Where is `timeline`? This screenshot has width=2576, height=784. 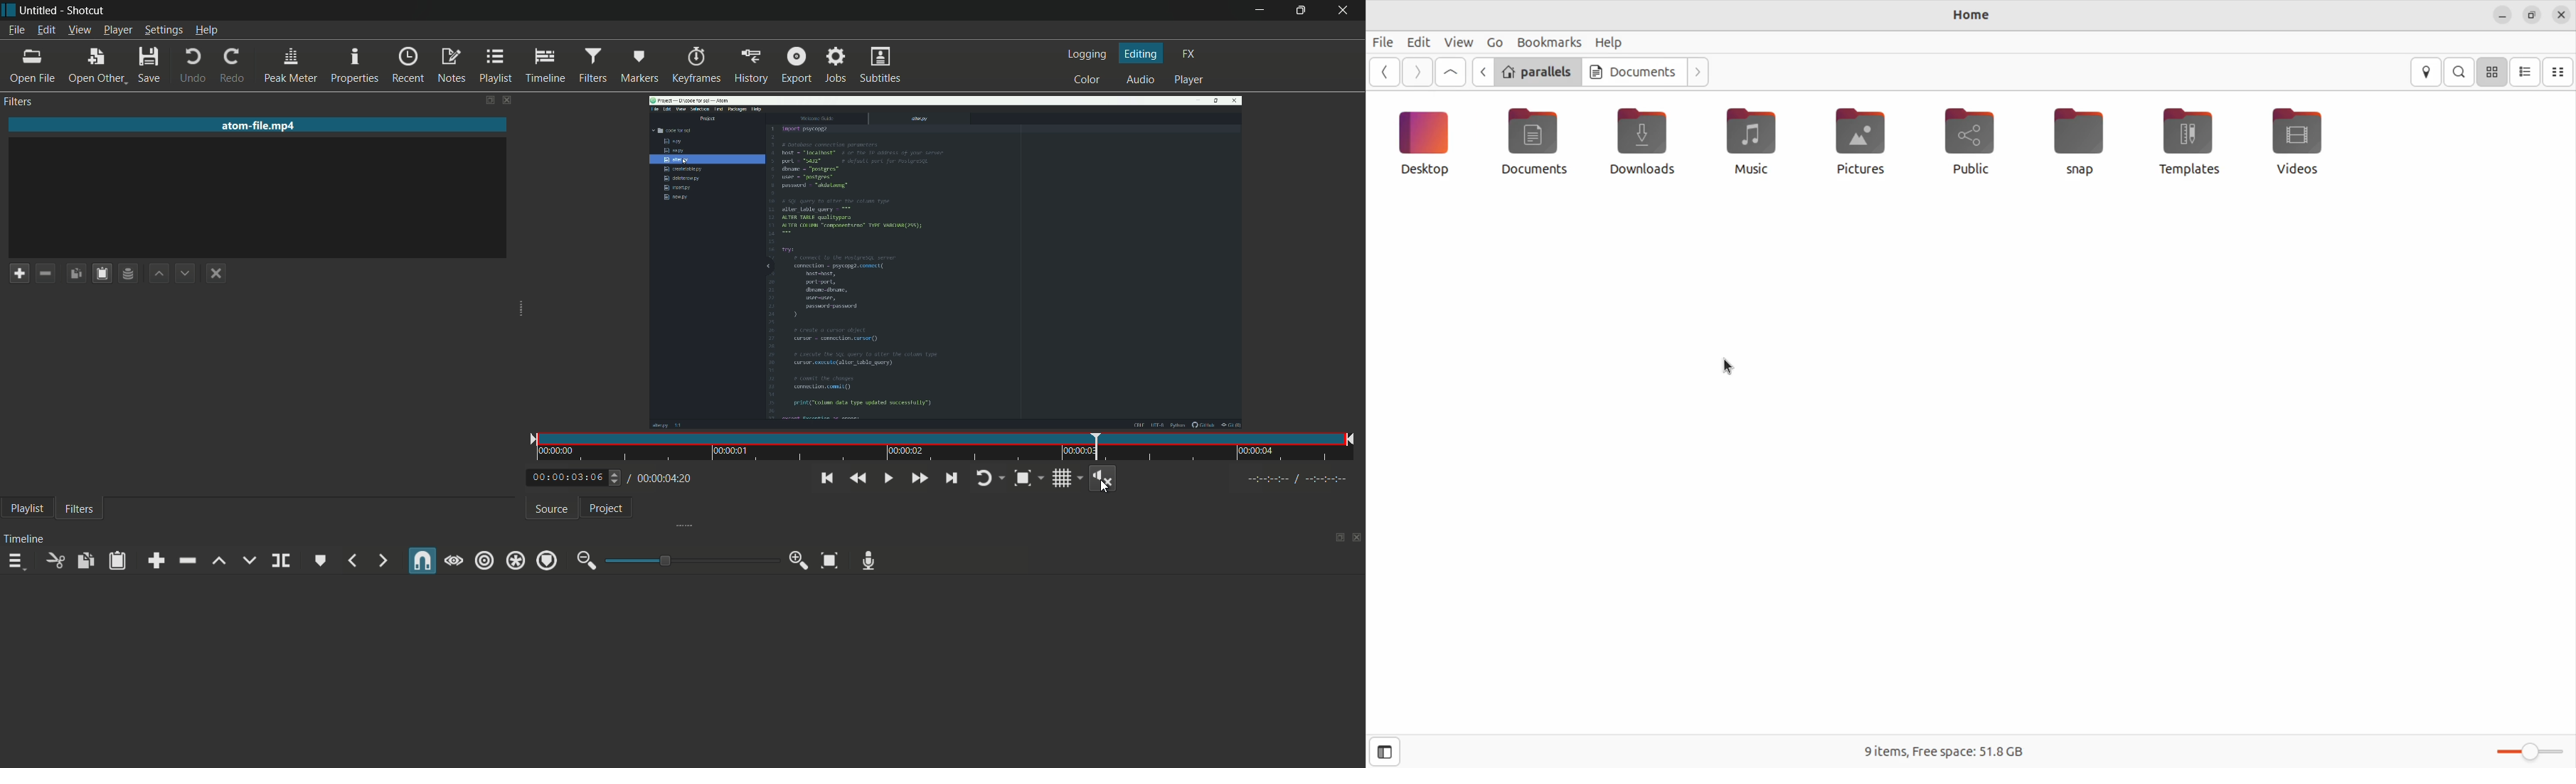 timeline is located at coordinates (22, 540).